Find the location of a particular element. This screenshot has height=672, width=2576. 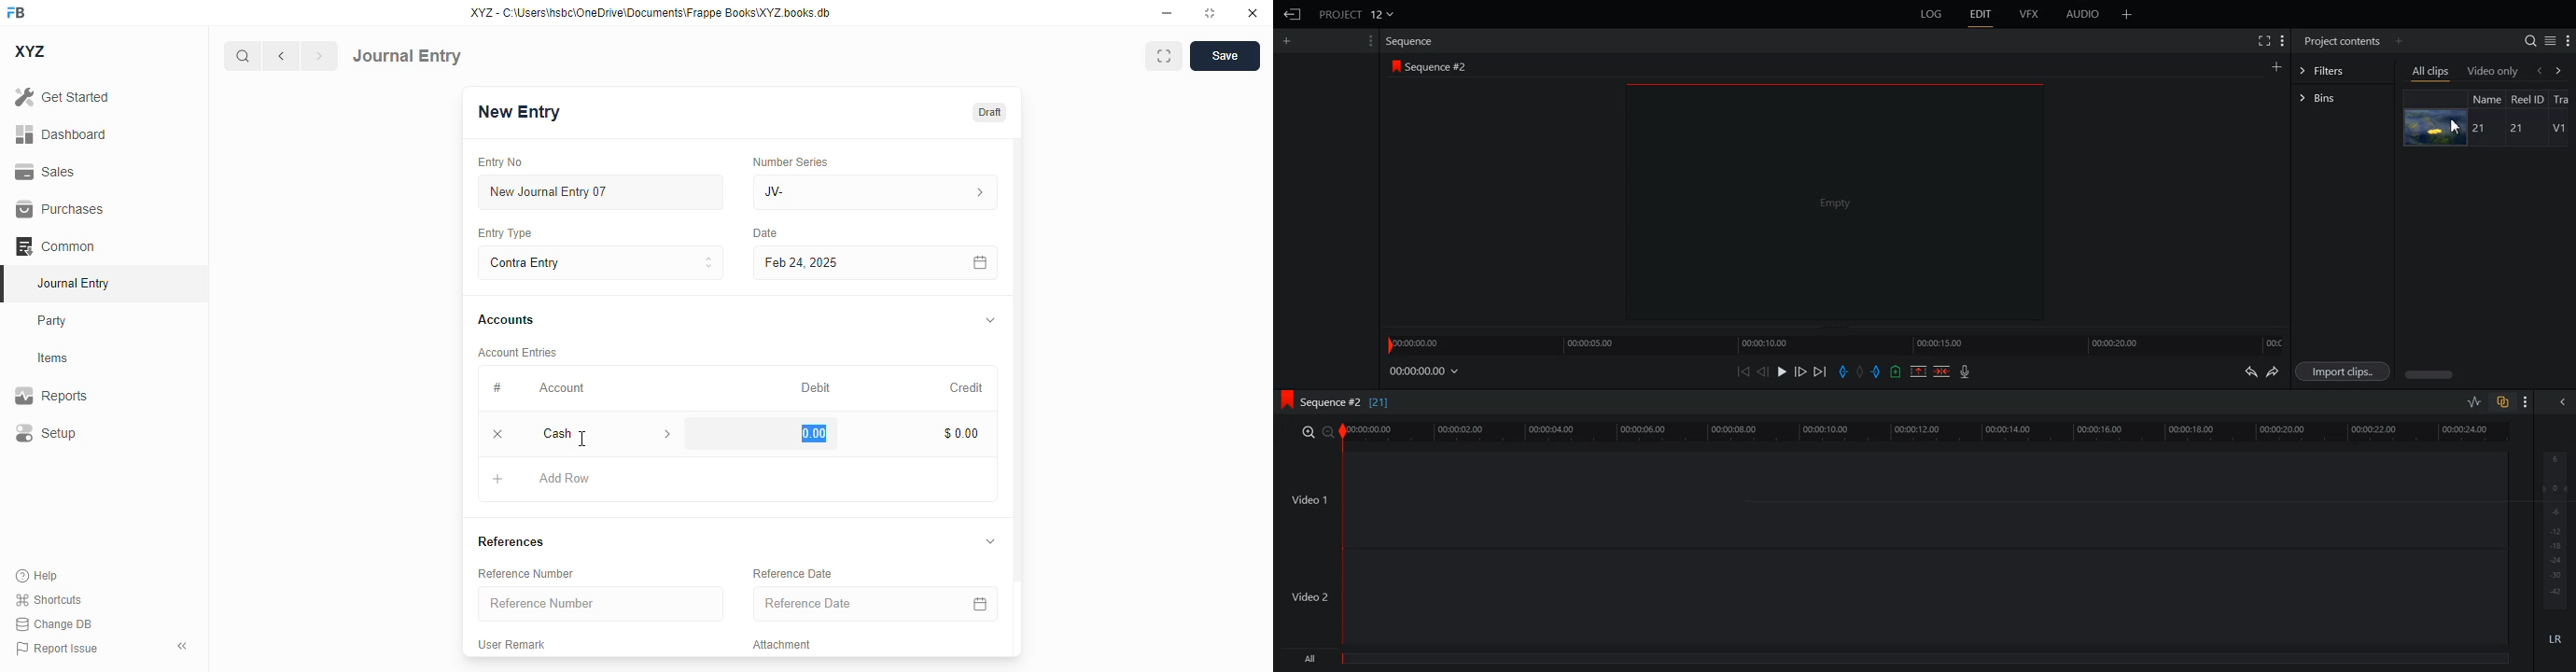

add row is located at coordinates (565, 479).